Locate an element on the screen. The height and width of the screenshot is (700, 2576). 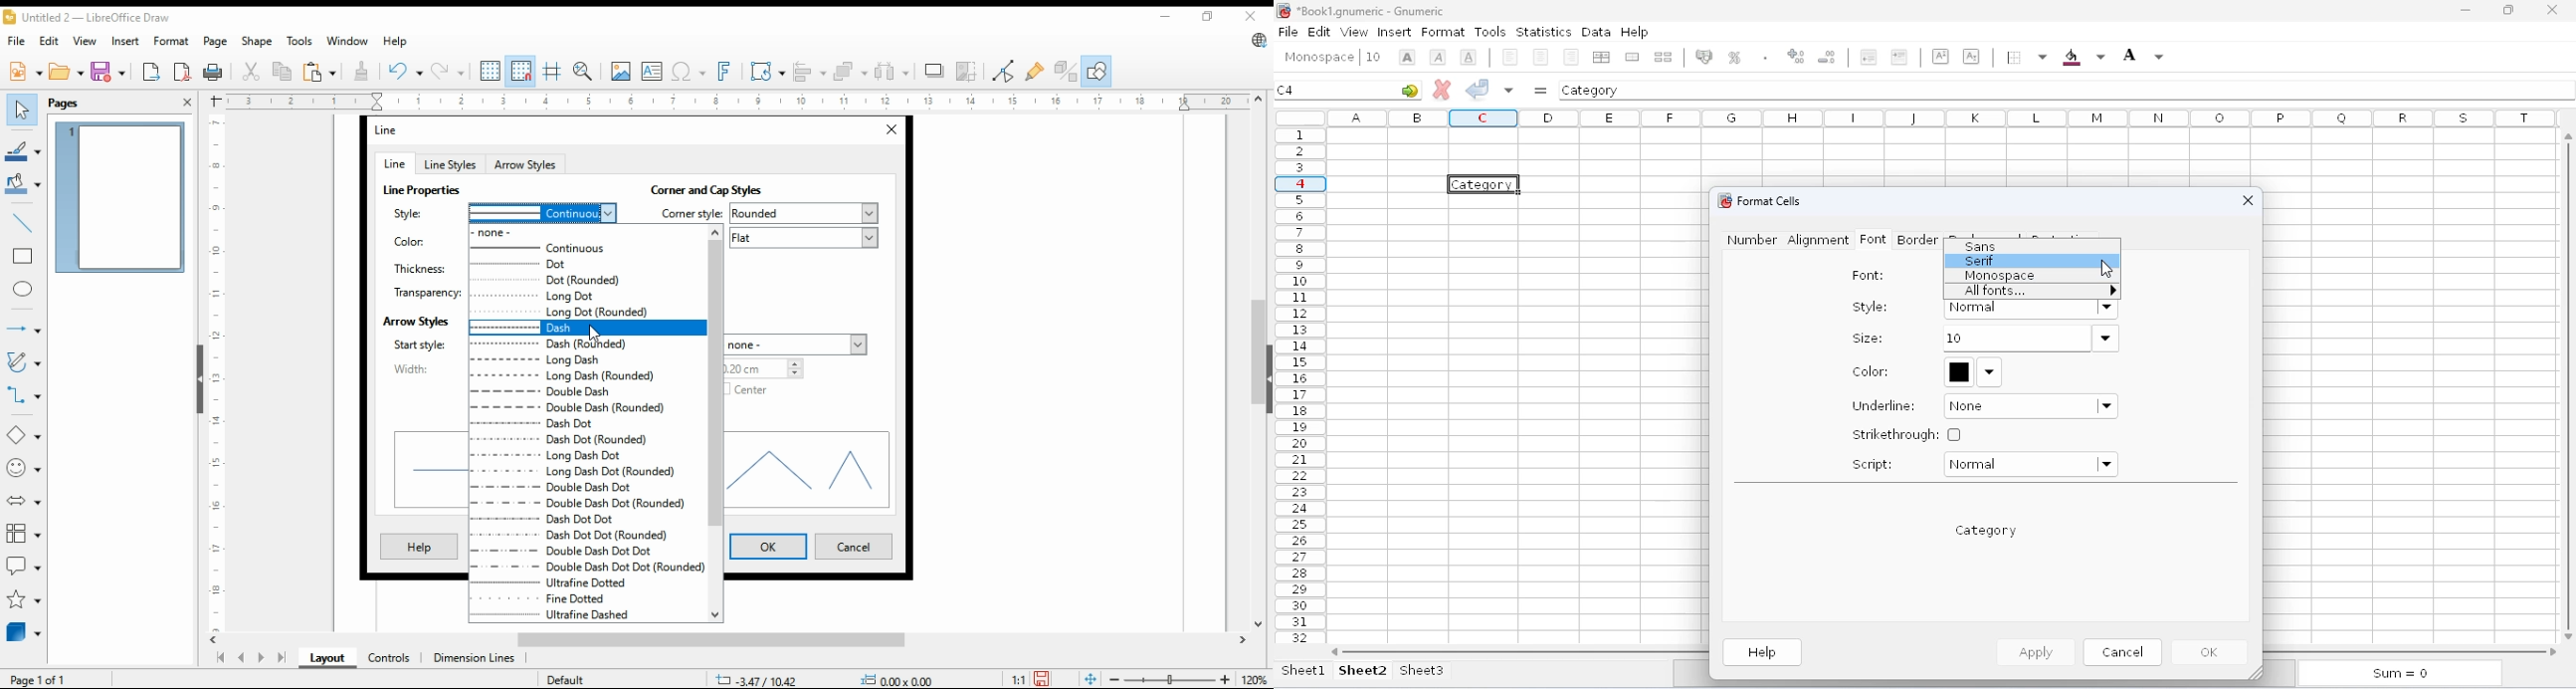
all fonts is located at coordinates (2037, 291).